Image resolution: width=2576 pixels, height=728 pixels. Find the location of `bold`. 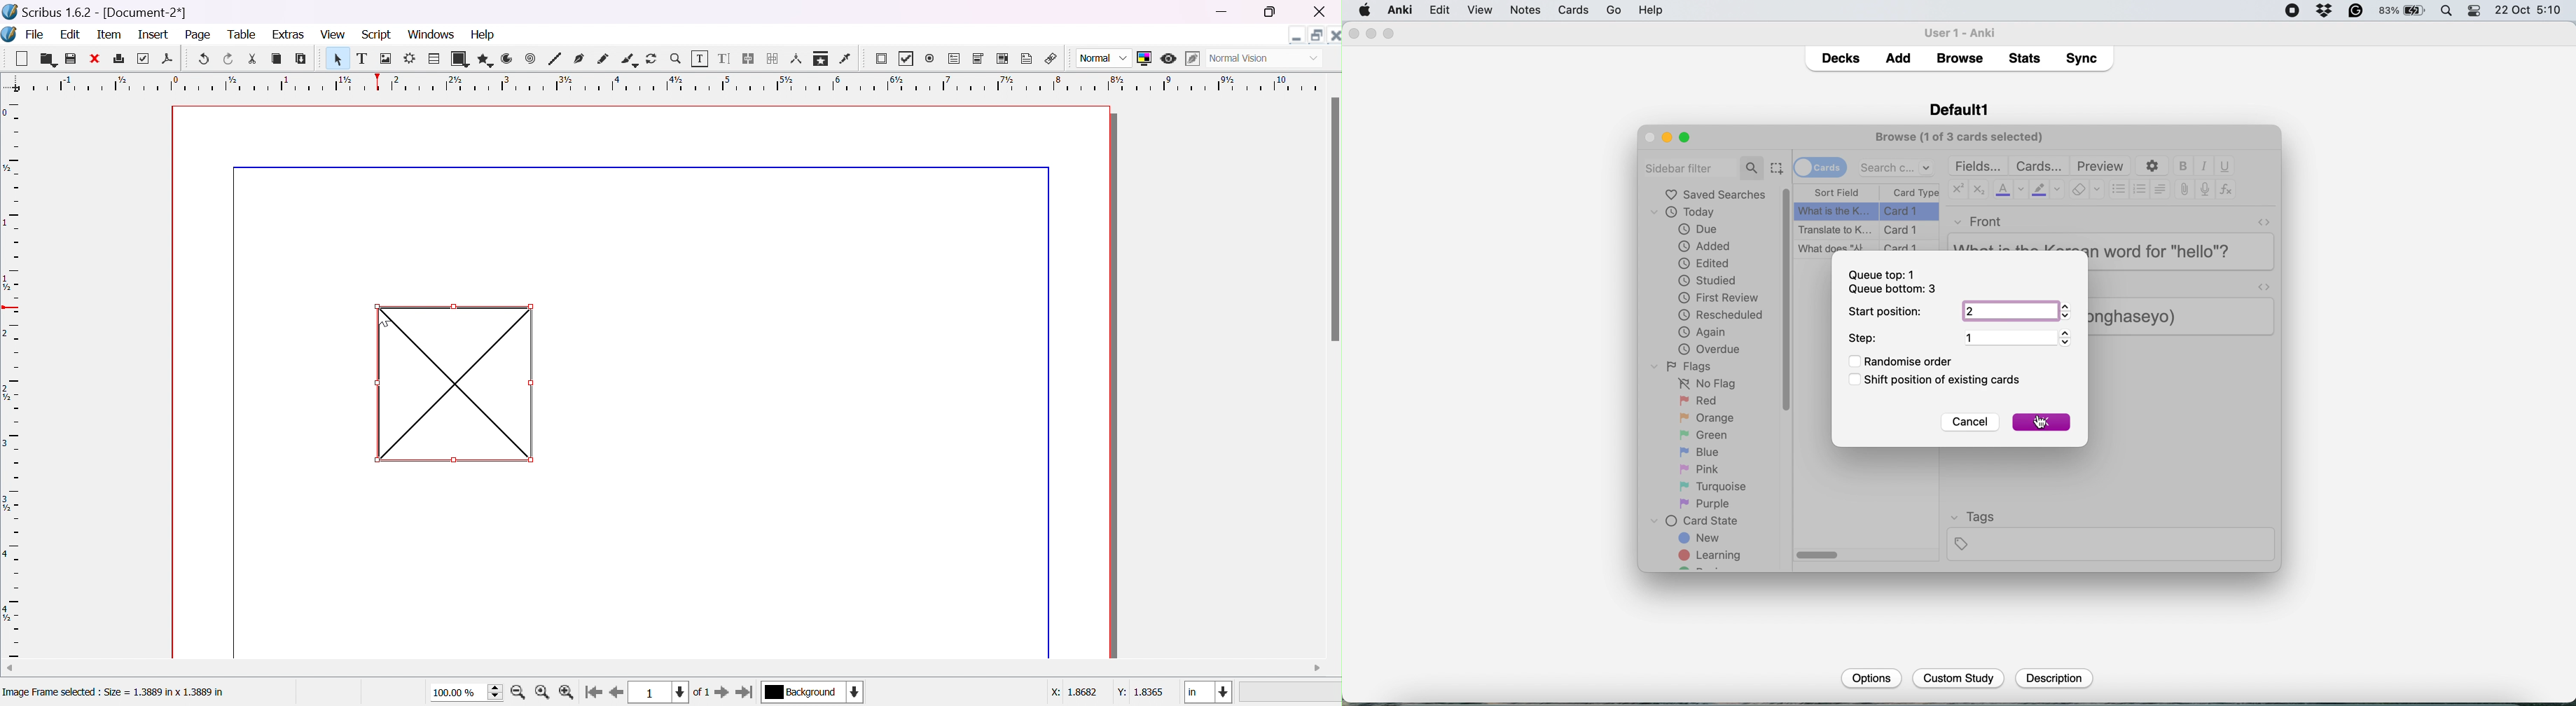

bold is located at coordinates (2186, 166).